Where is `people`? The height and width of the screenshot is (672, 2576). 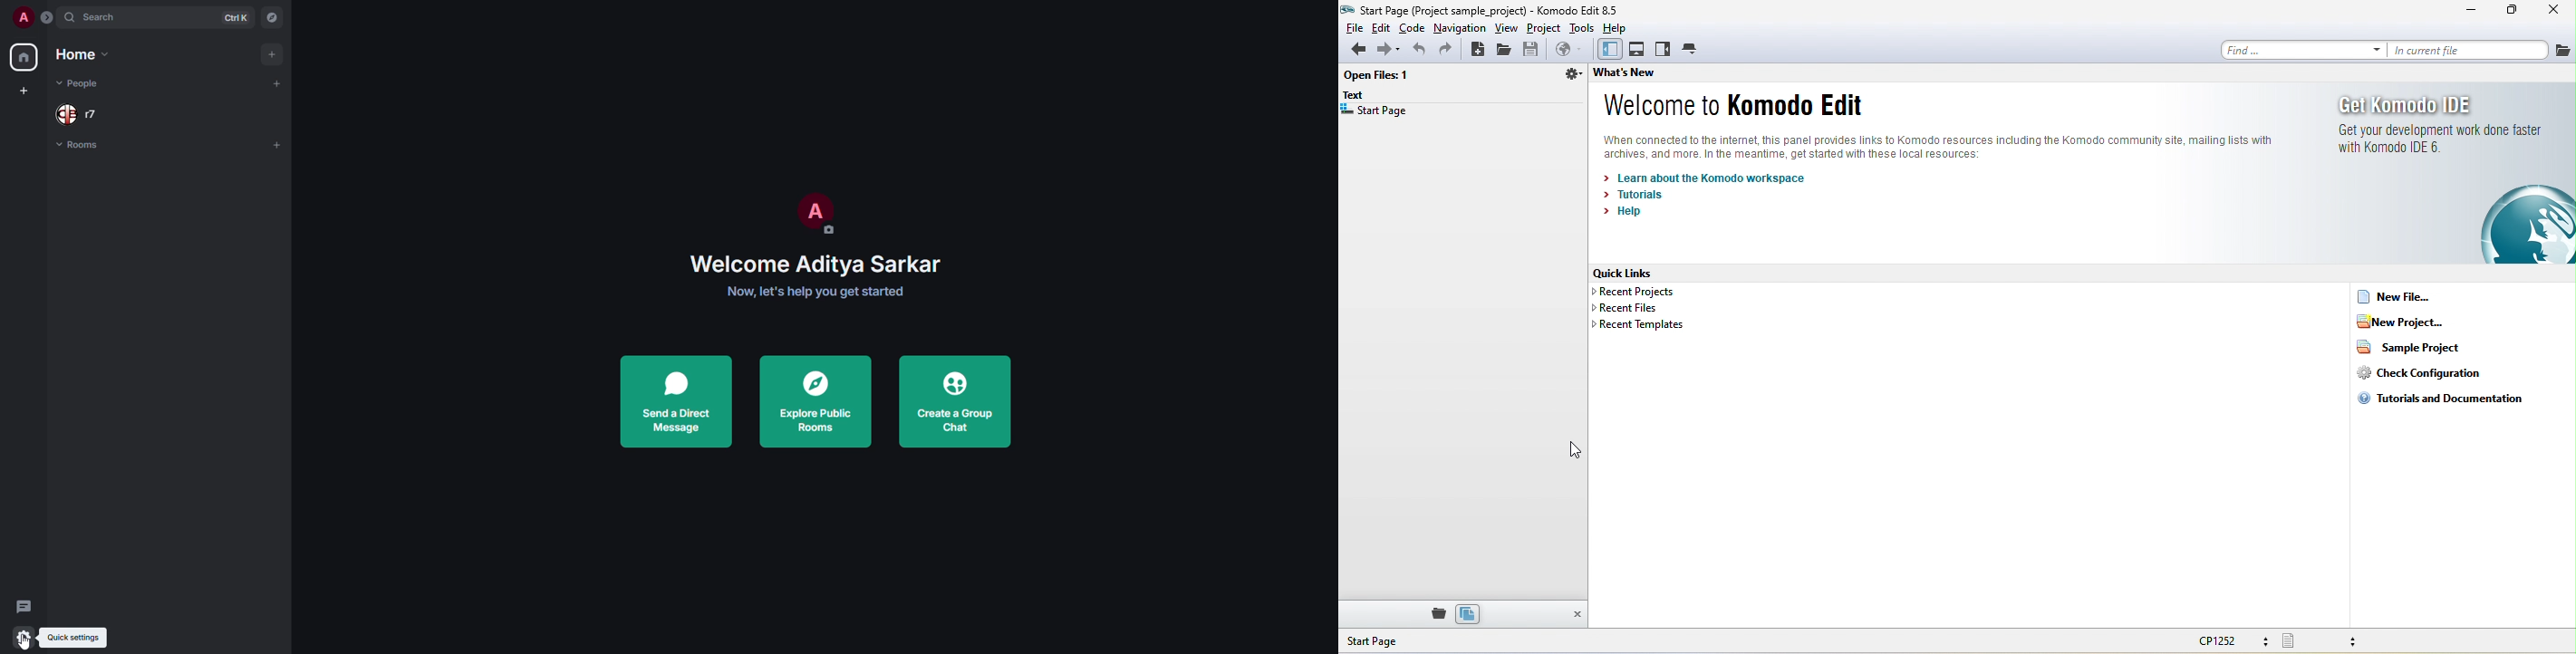
people is located at coordinates (80, 114).